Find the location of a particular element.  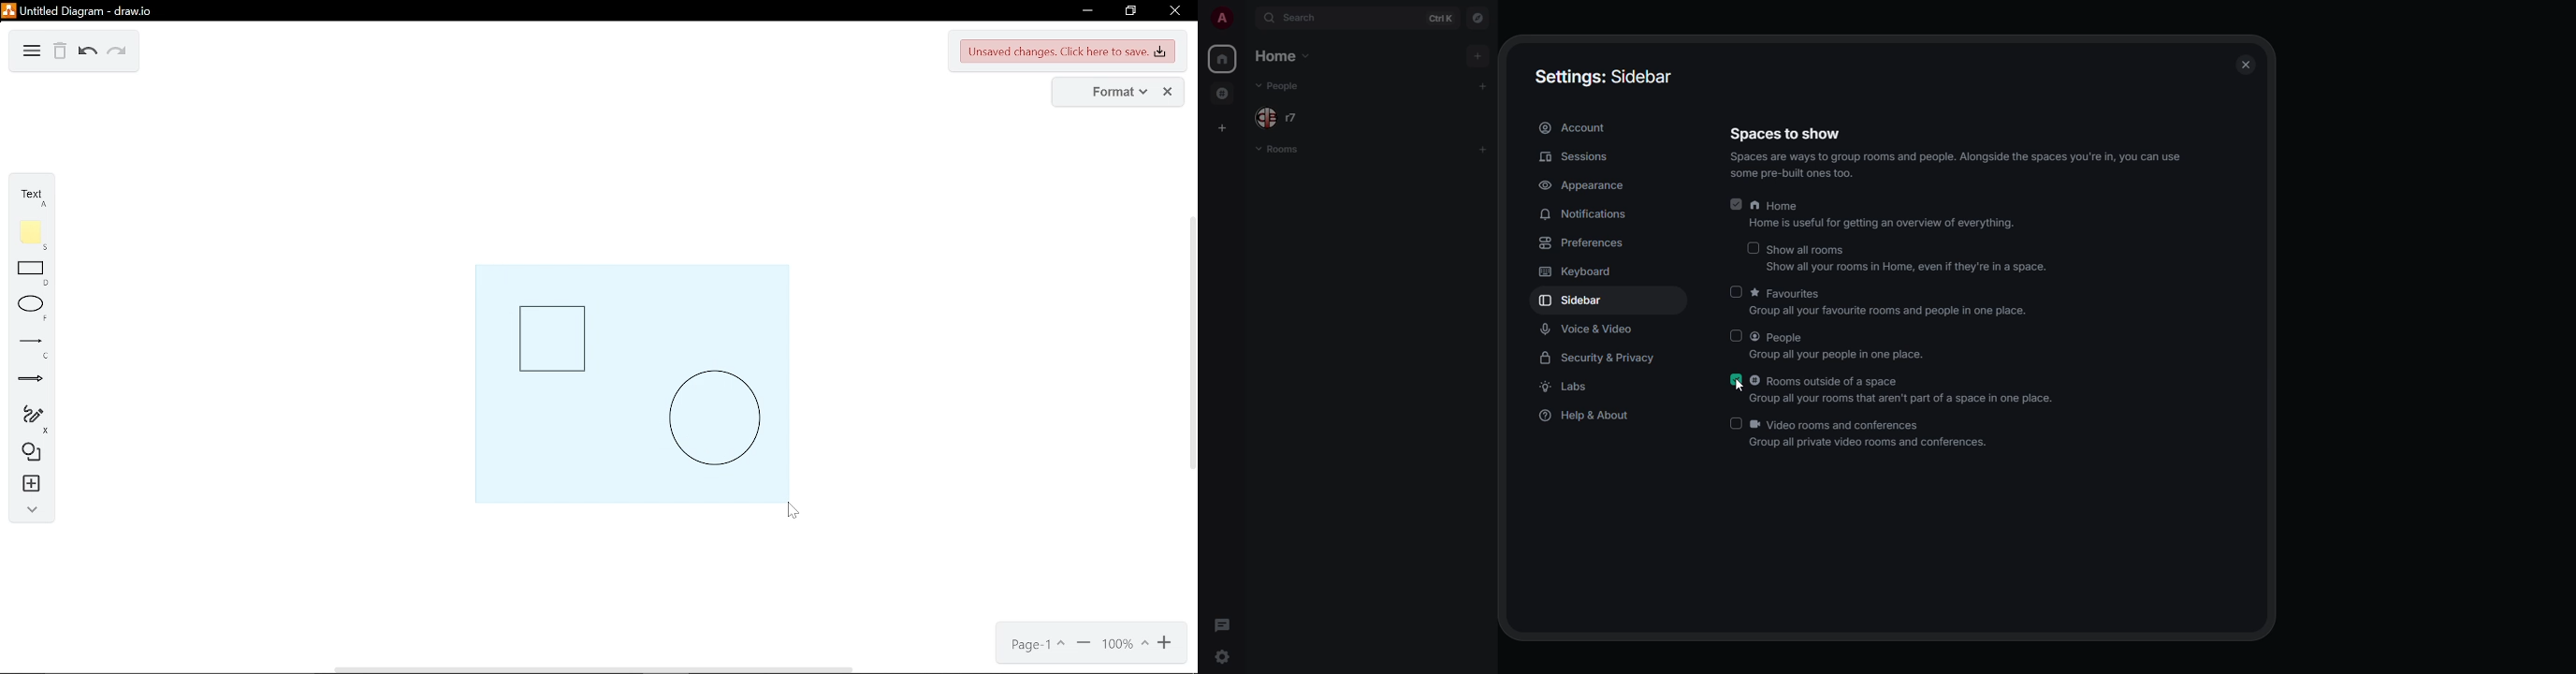

 Rooms outside of a space Group all your rooms that aren't part of a space in one place. is located at coordinates (1903, 387).